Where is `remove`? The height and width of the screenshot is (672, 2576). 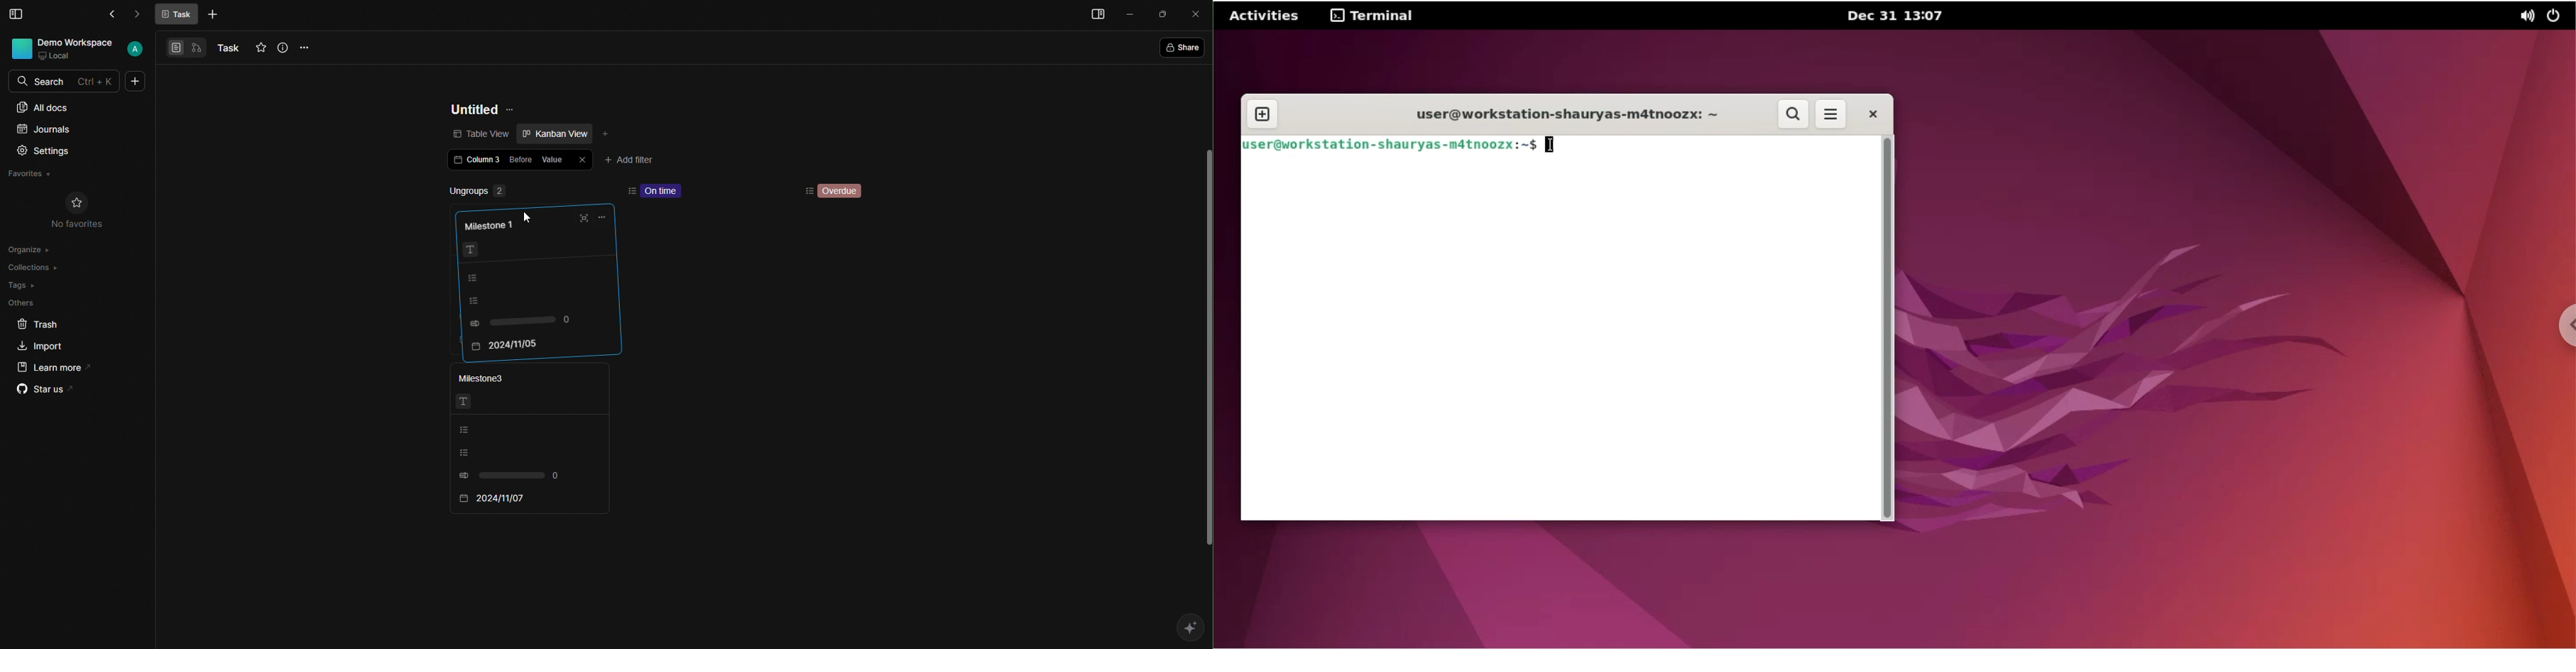
remove is located at coordinates (600, 190).